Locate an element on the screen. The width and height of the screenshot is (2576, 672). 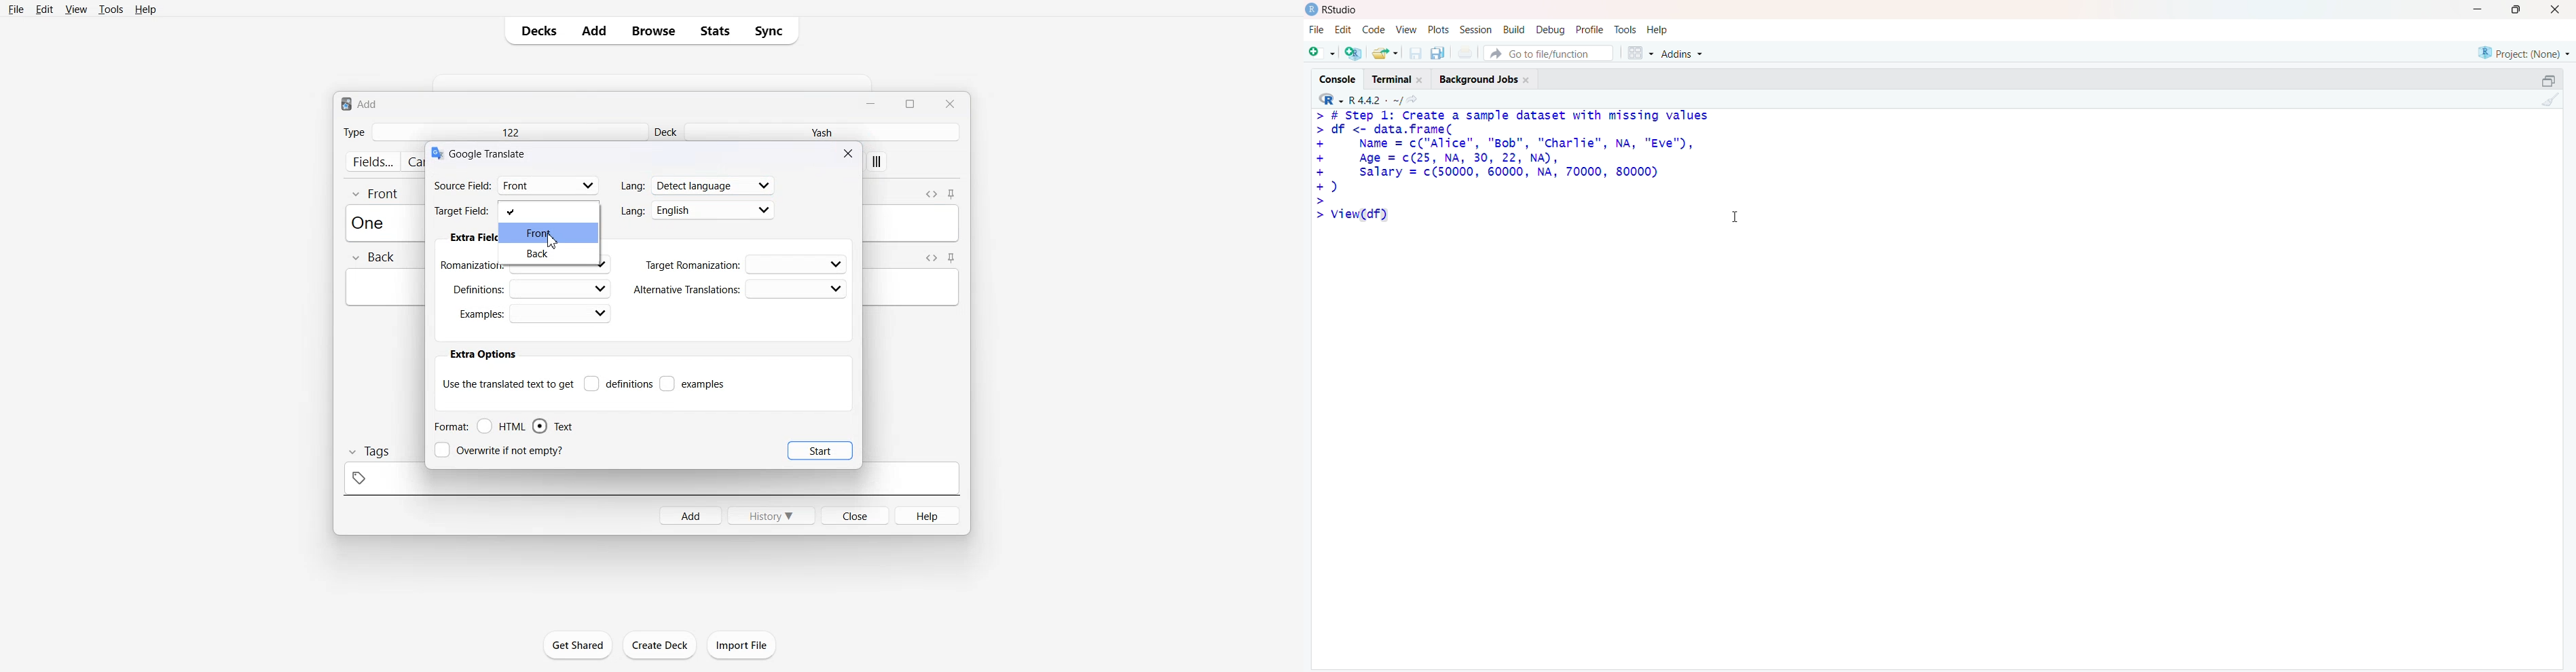
Start is located at coordinates (820, 450).